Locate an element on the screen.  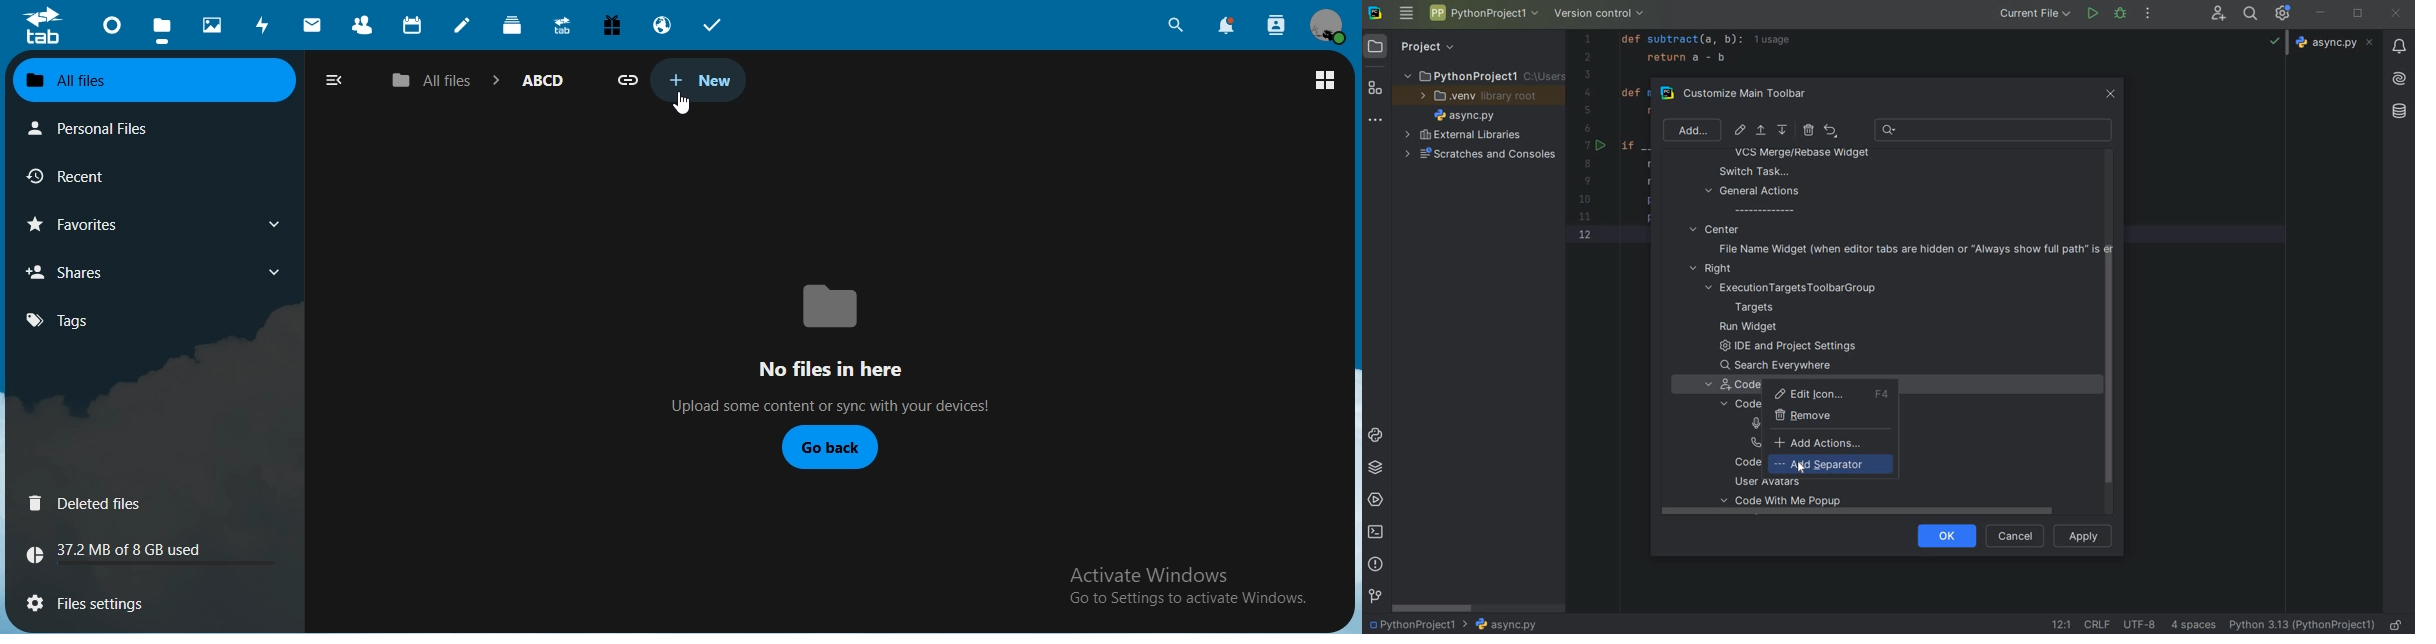
INDENT is located at coordinates (2192, 624).